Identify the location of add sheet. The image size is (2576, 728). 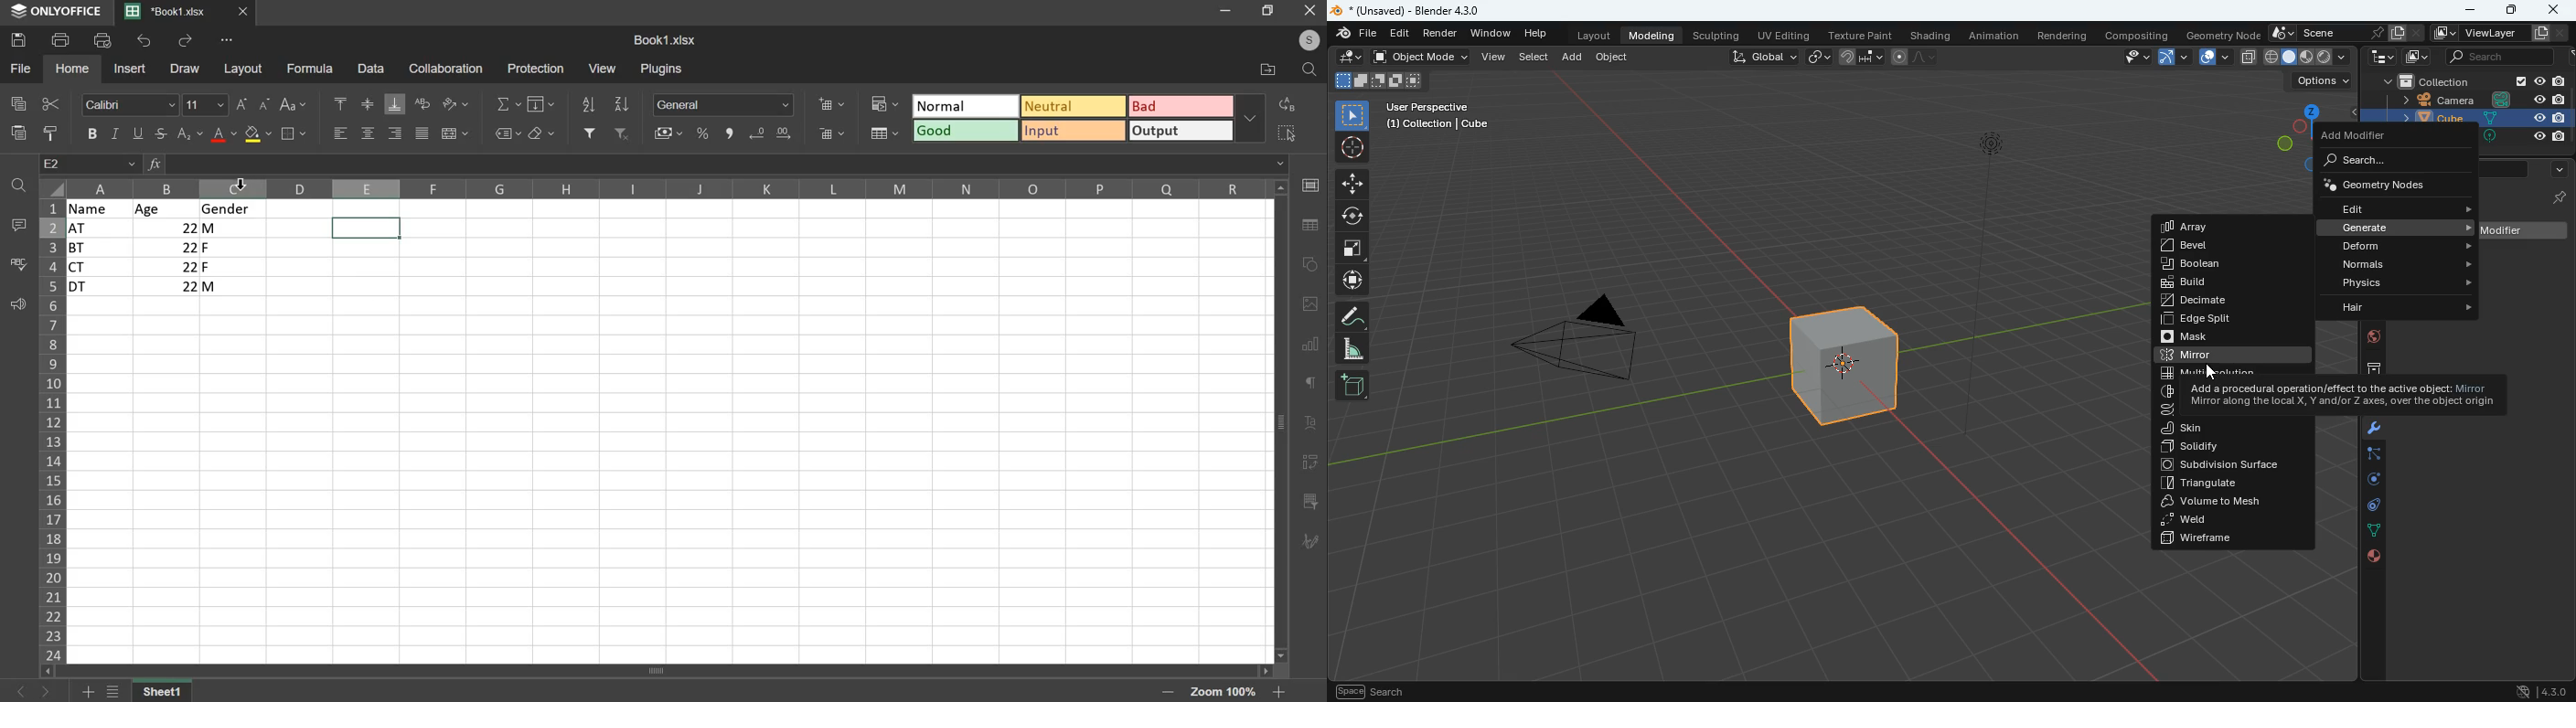
(90, 690).